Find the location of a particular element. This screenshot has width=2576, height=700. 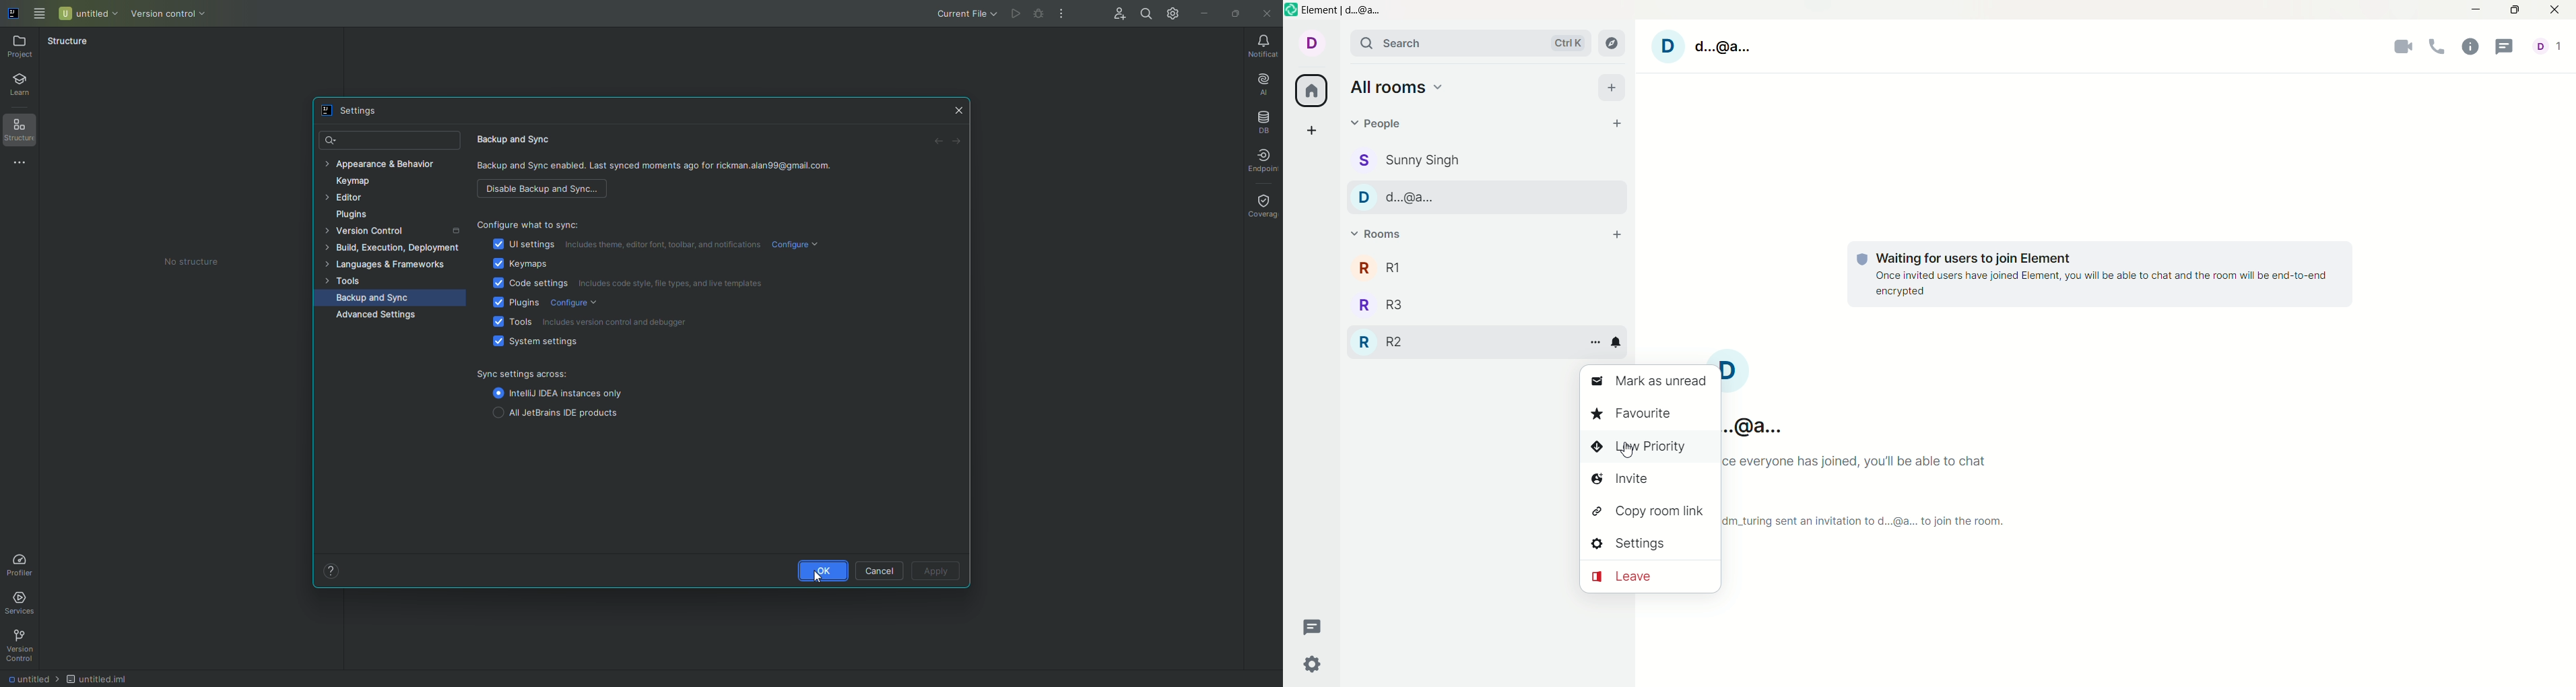

Editor is located at coordinates (348, 200).